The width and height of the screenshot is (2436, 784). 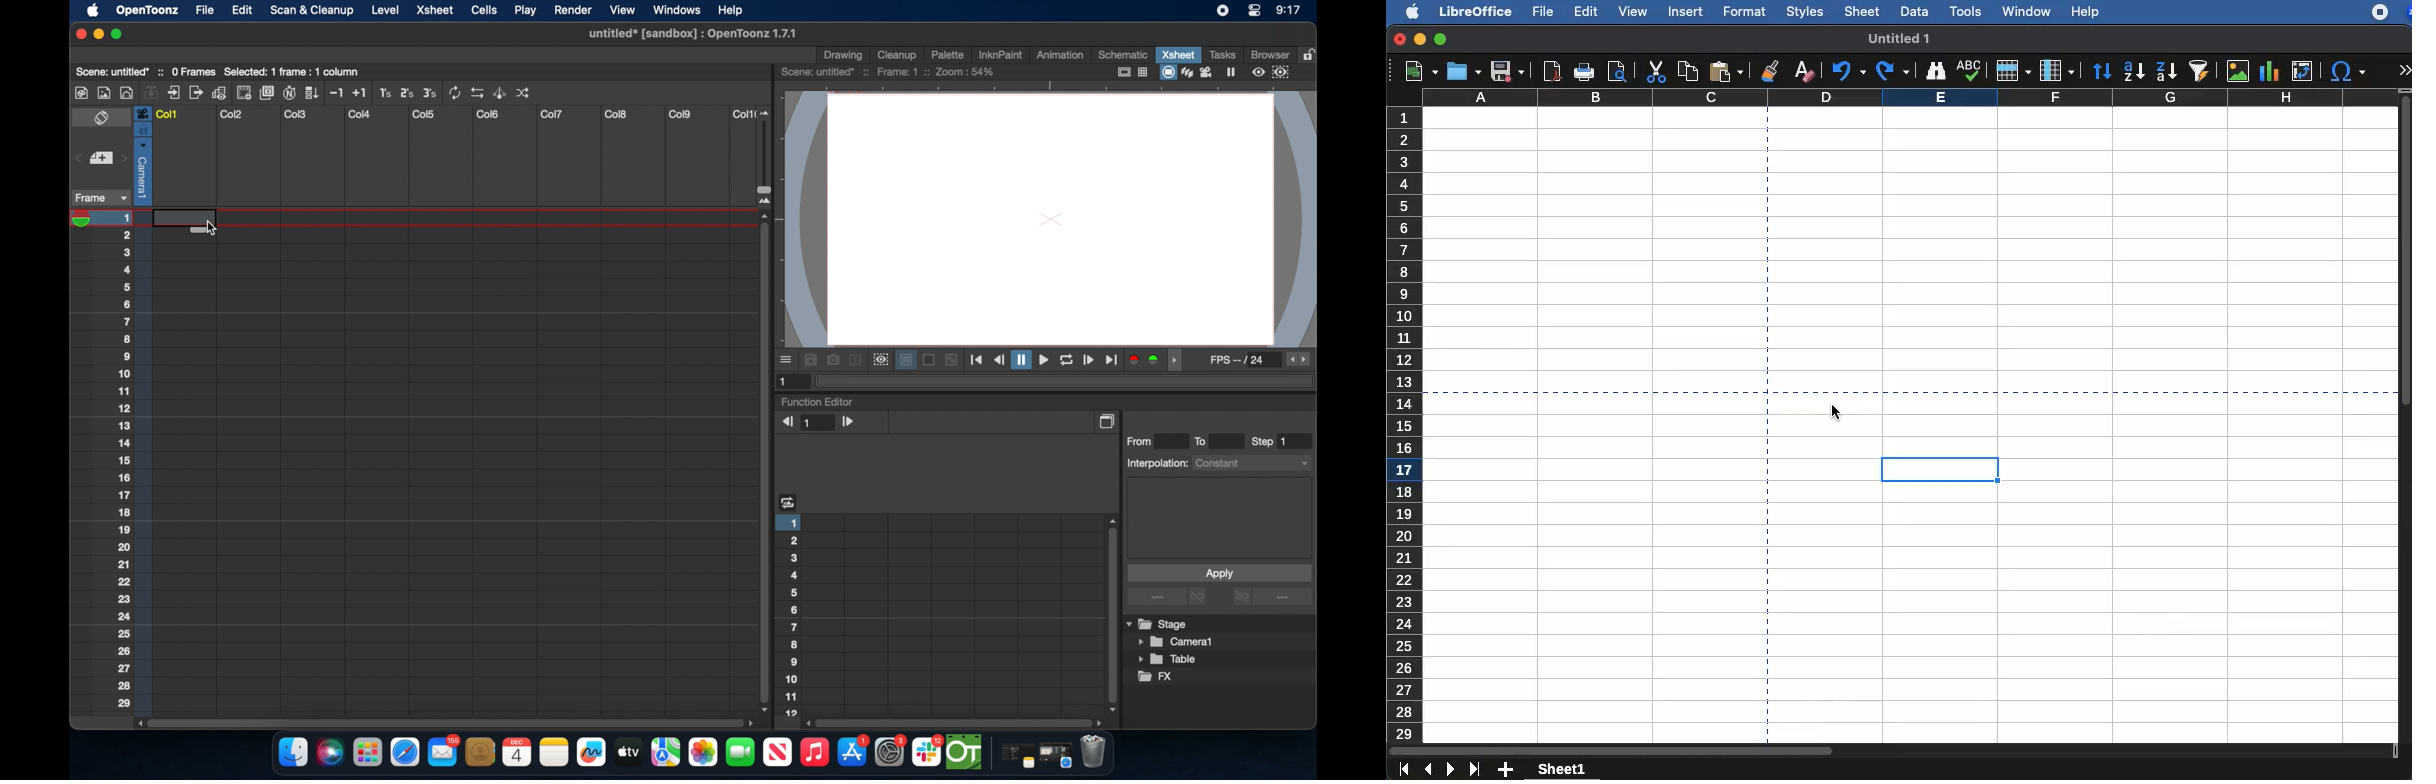 What do you see at coordinates (2091, 392) in the screenshot?
I see `page break` at bounding box center [2091, 392].